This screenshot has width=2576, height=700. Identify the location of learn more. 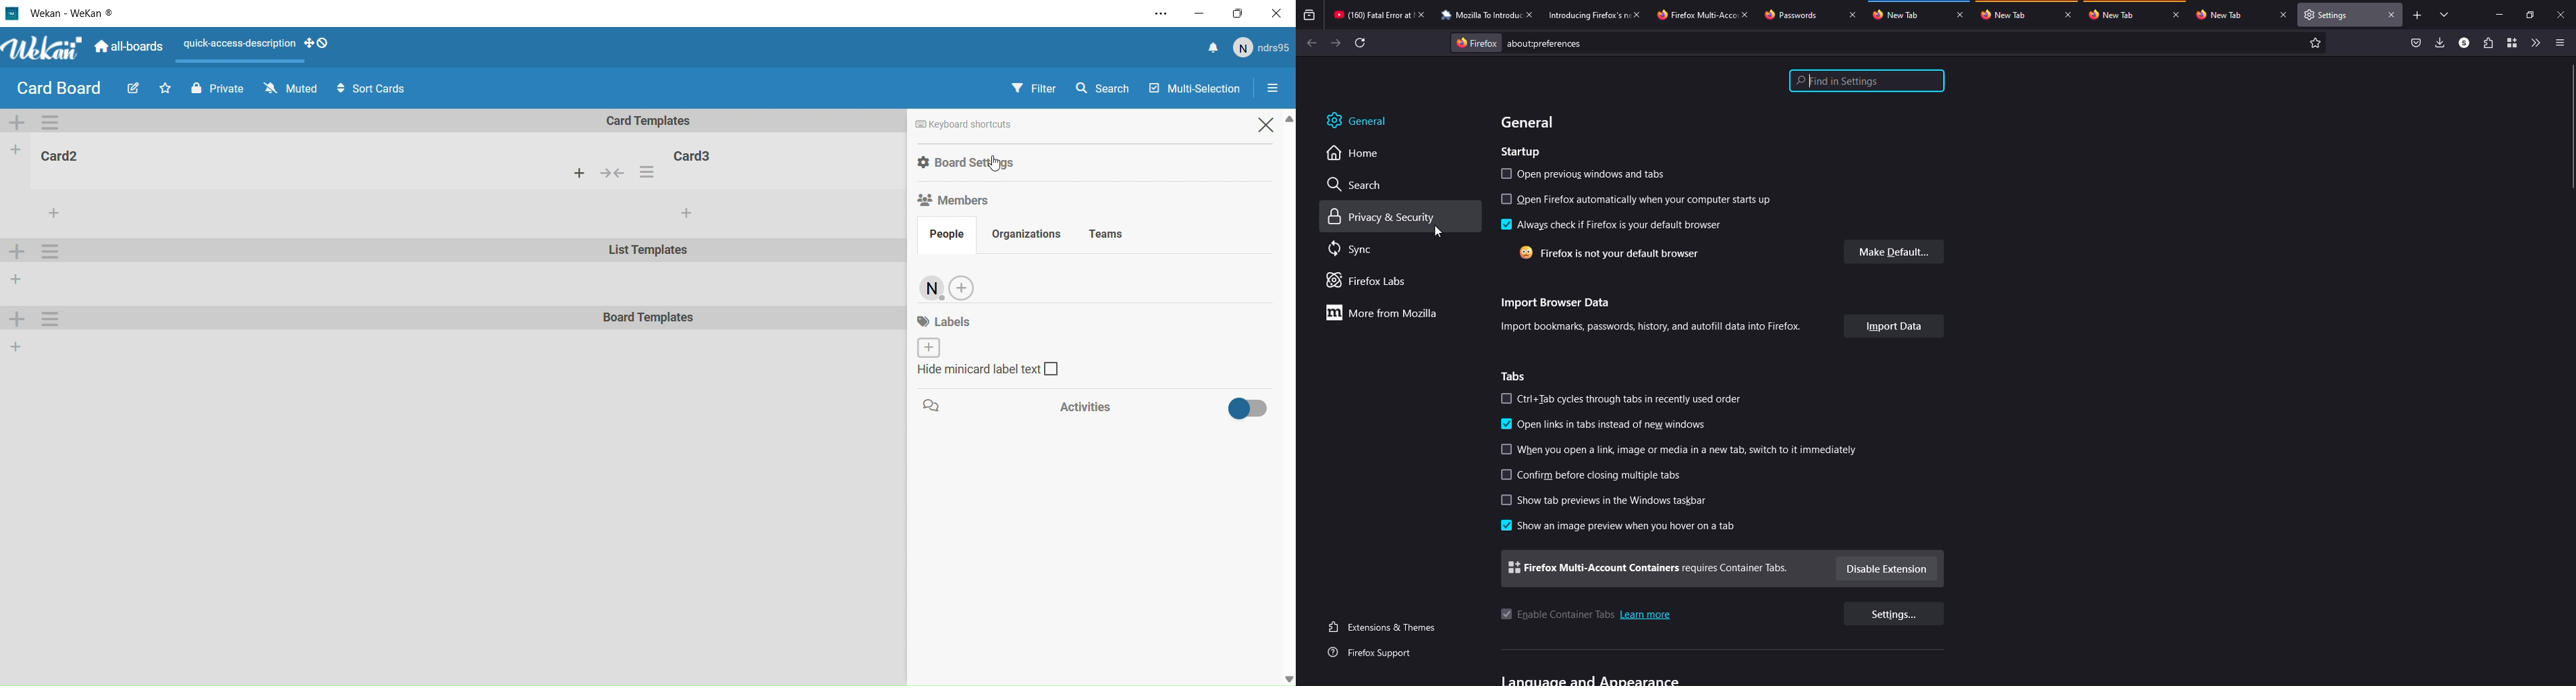
(1647, 616).